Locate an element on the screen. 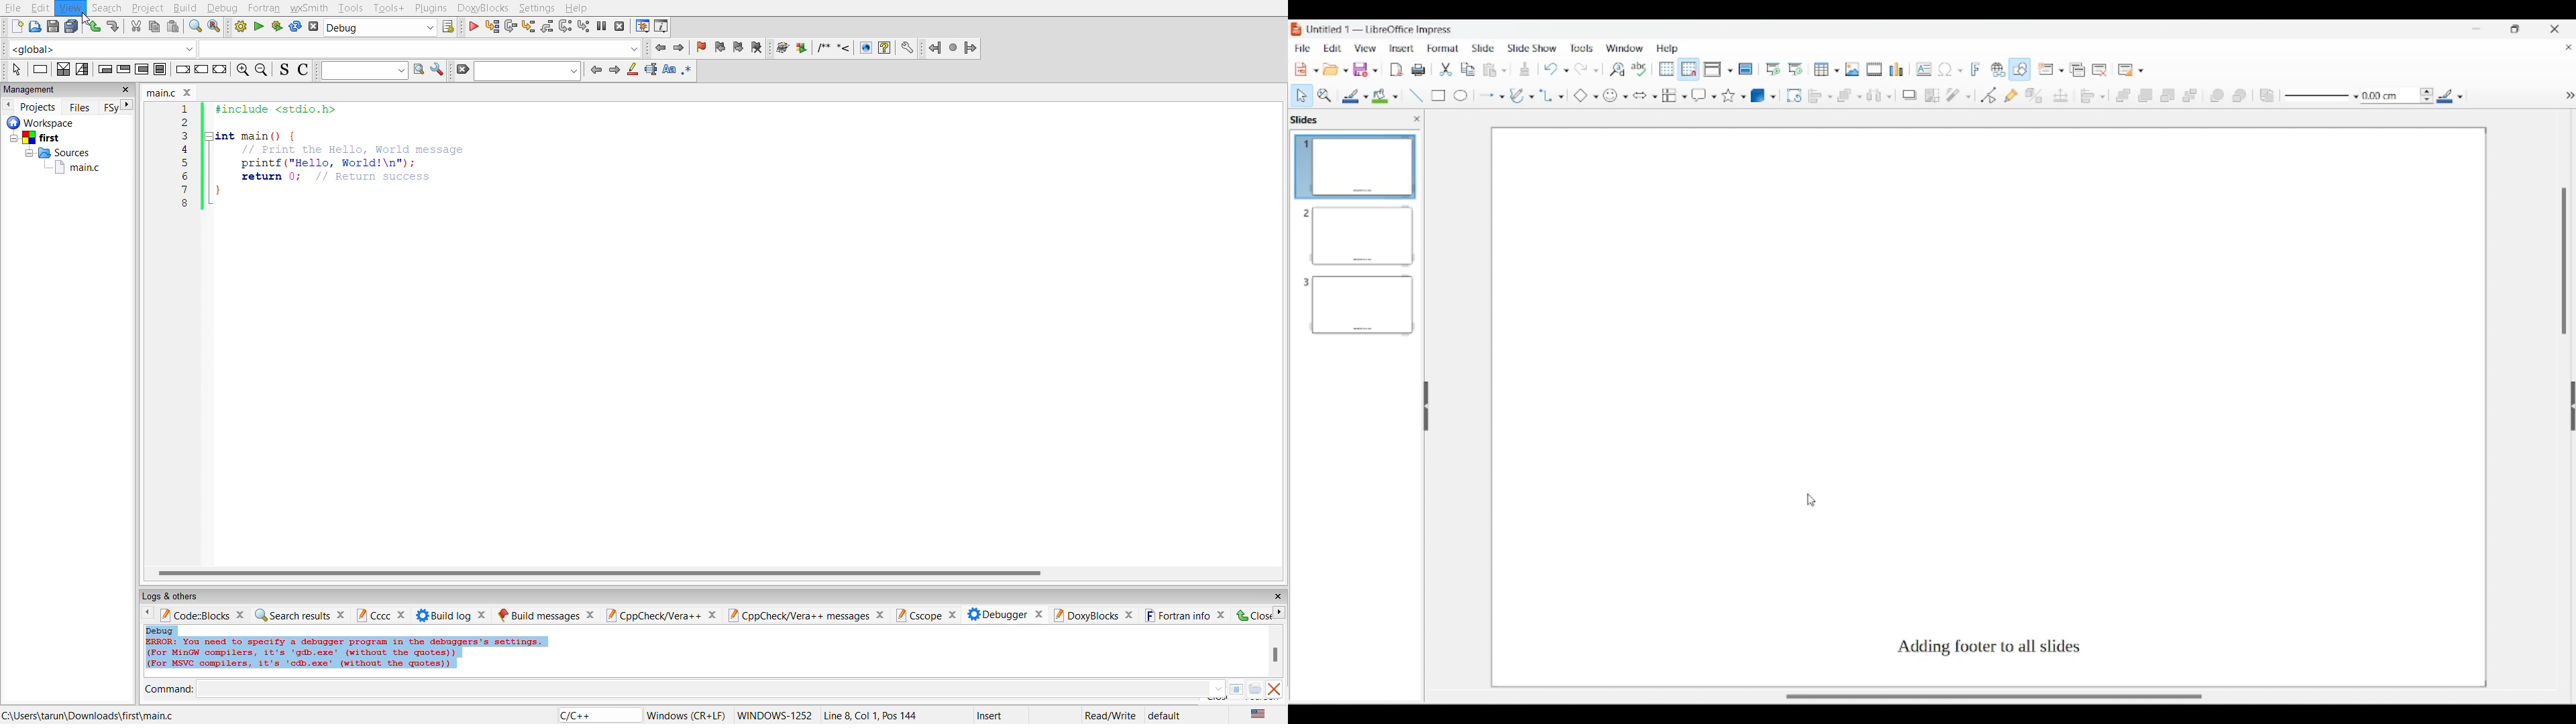 The image size is (2576, 728). hide is located at coordinates (2567, 96).